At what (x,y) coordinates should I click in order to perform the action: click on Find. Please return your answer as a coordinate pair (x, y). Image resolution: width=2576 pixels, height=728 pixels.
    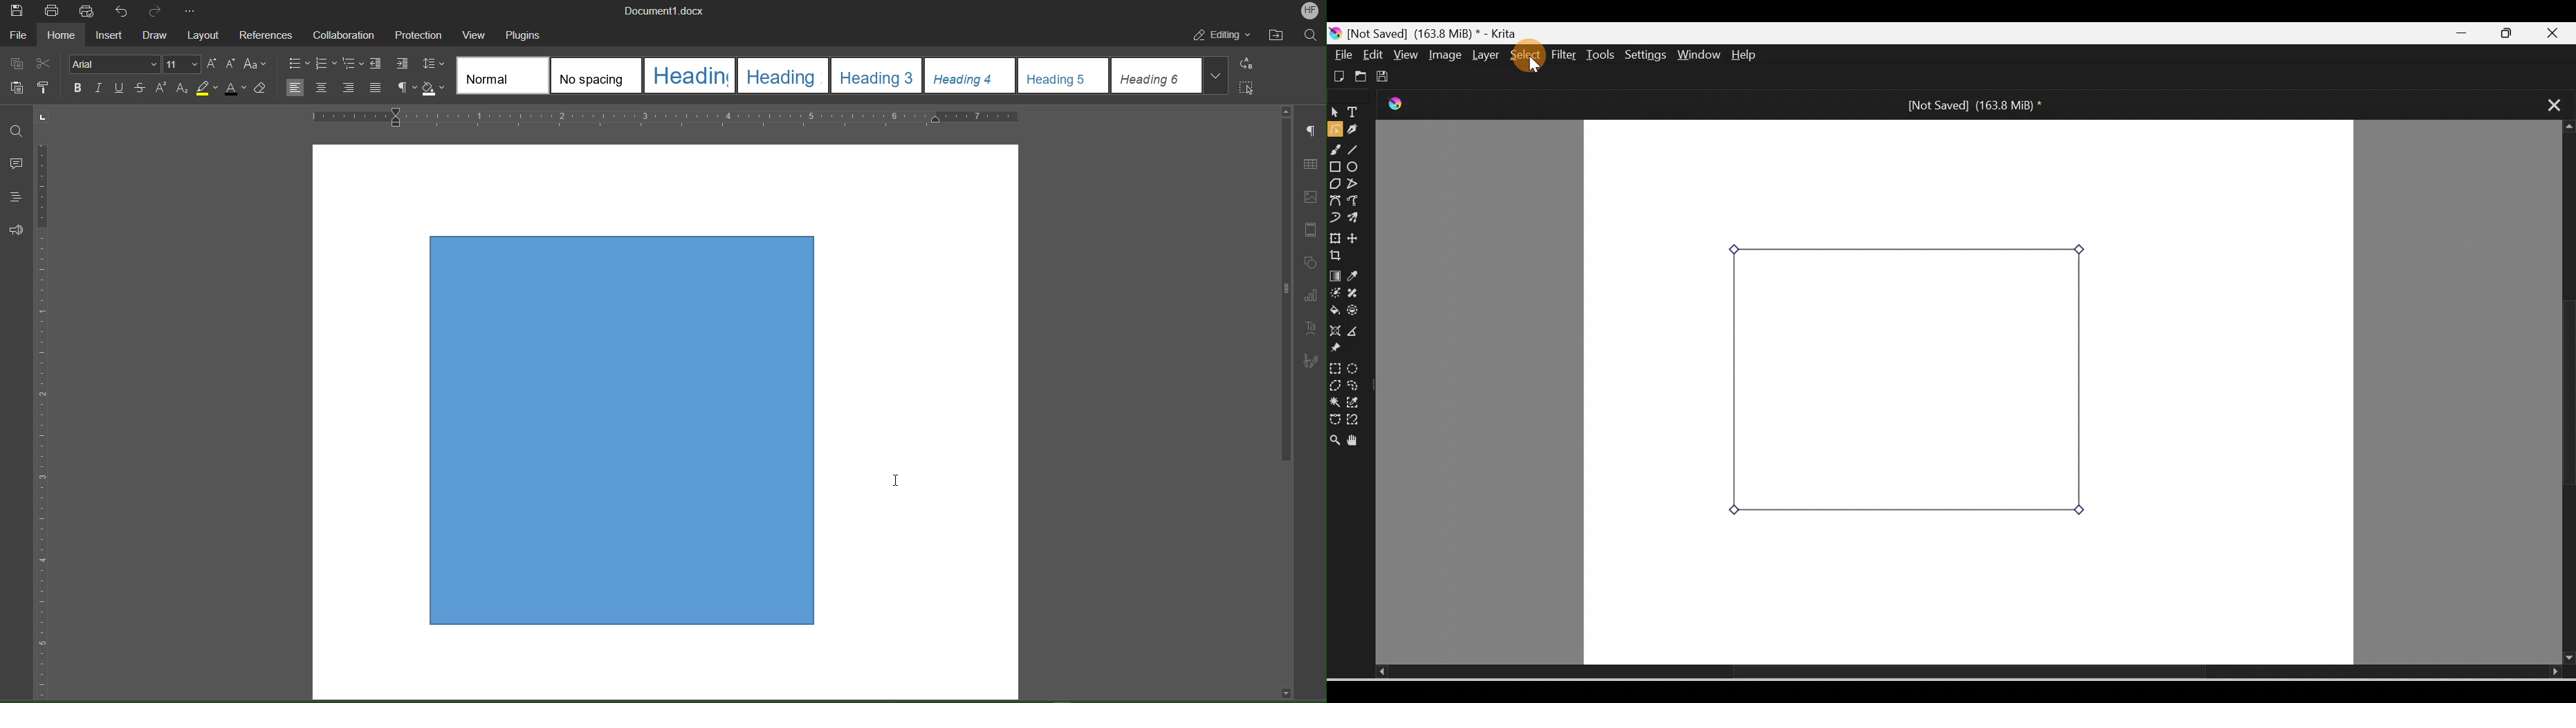
    Looking at the image, I should click on (17, 126).